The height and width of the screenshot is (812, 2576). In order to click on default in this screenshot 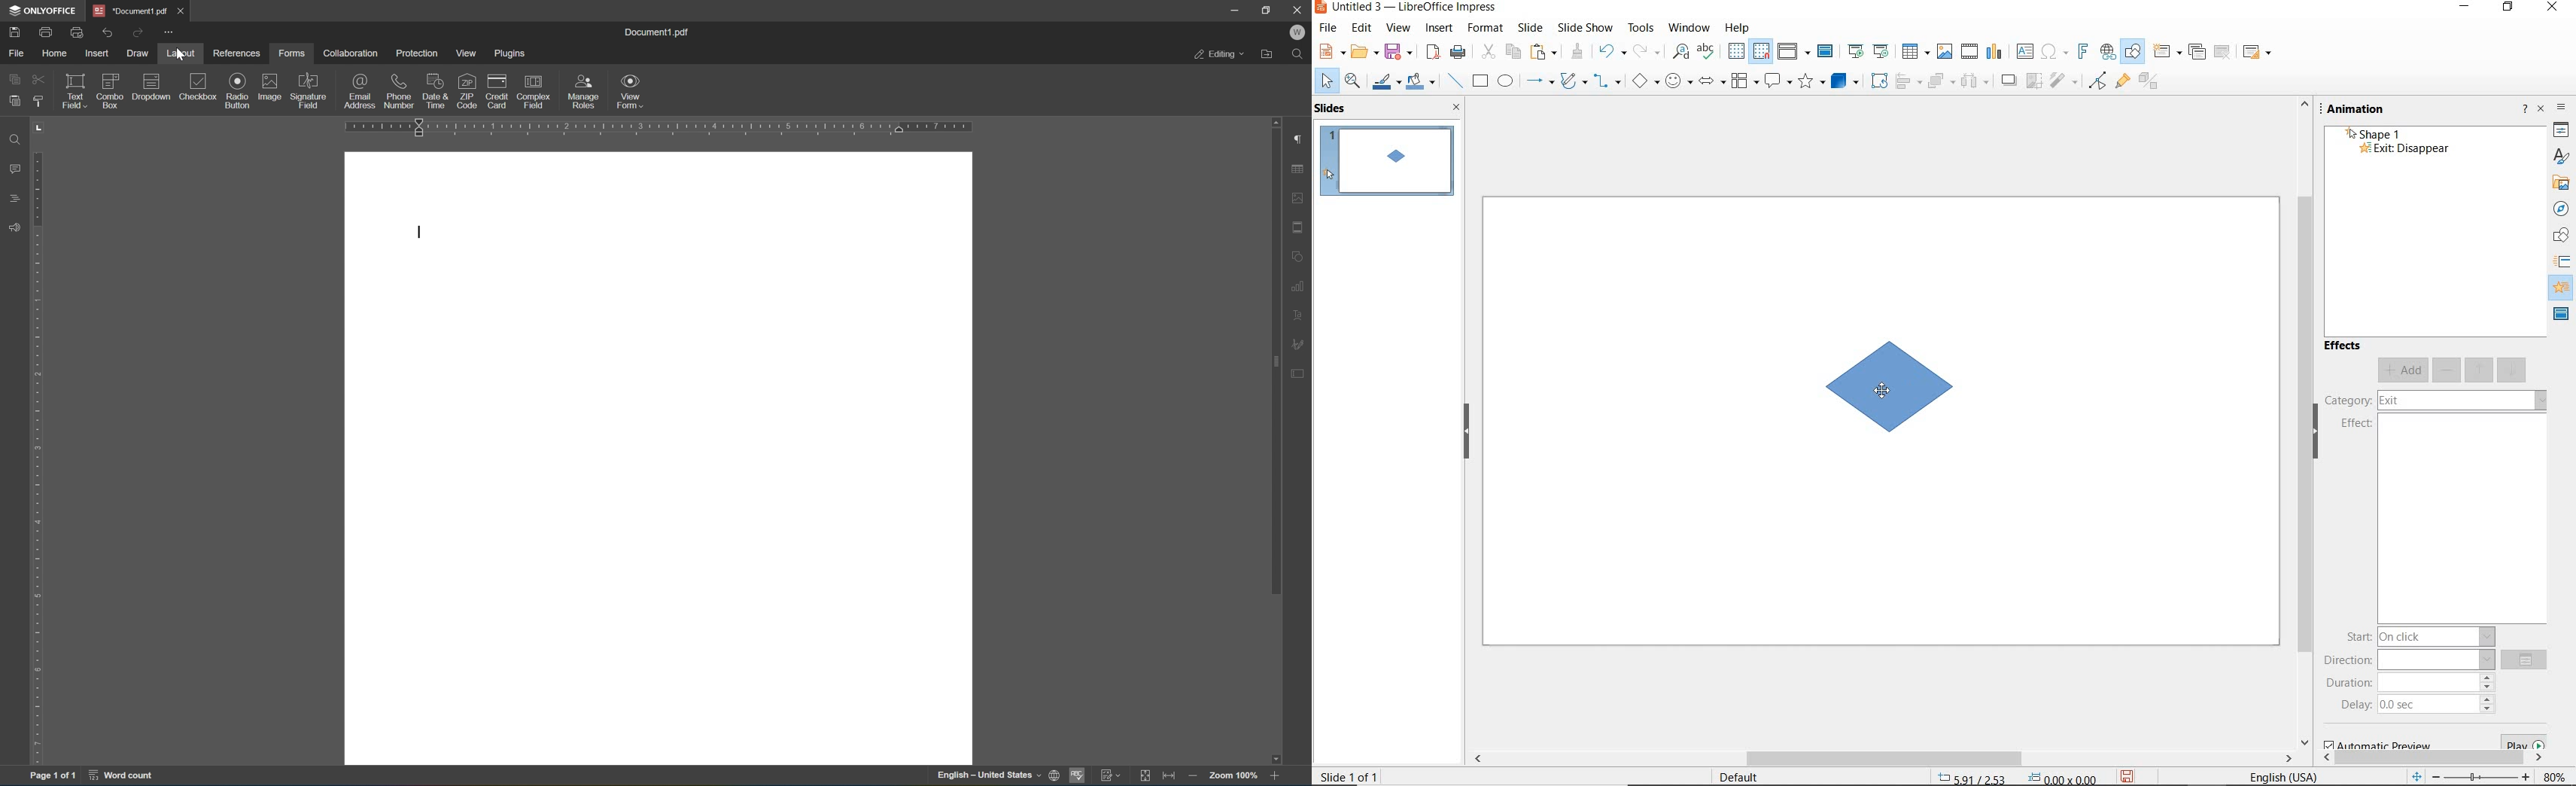, I will do `click(1754, 775)`.